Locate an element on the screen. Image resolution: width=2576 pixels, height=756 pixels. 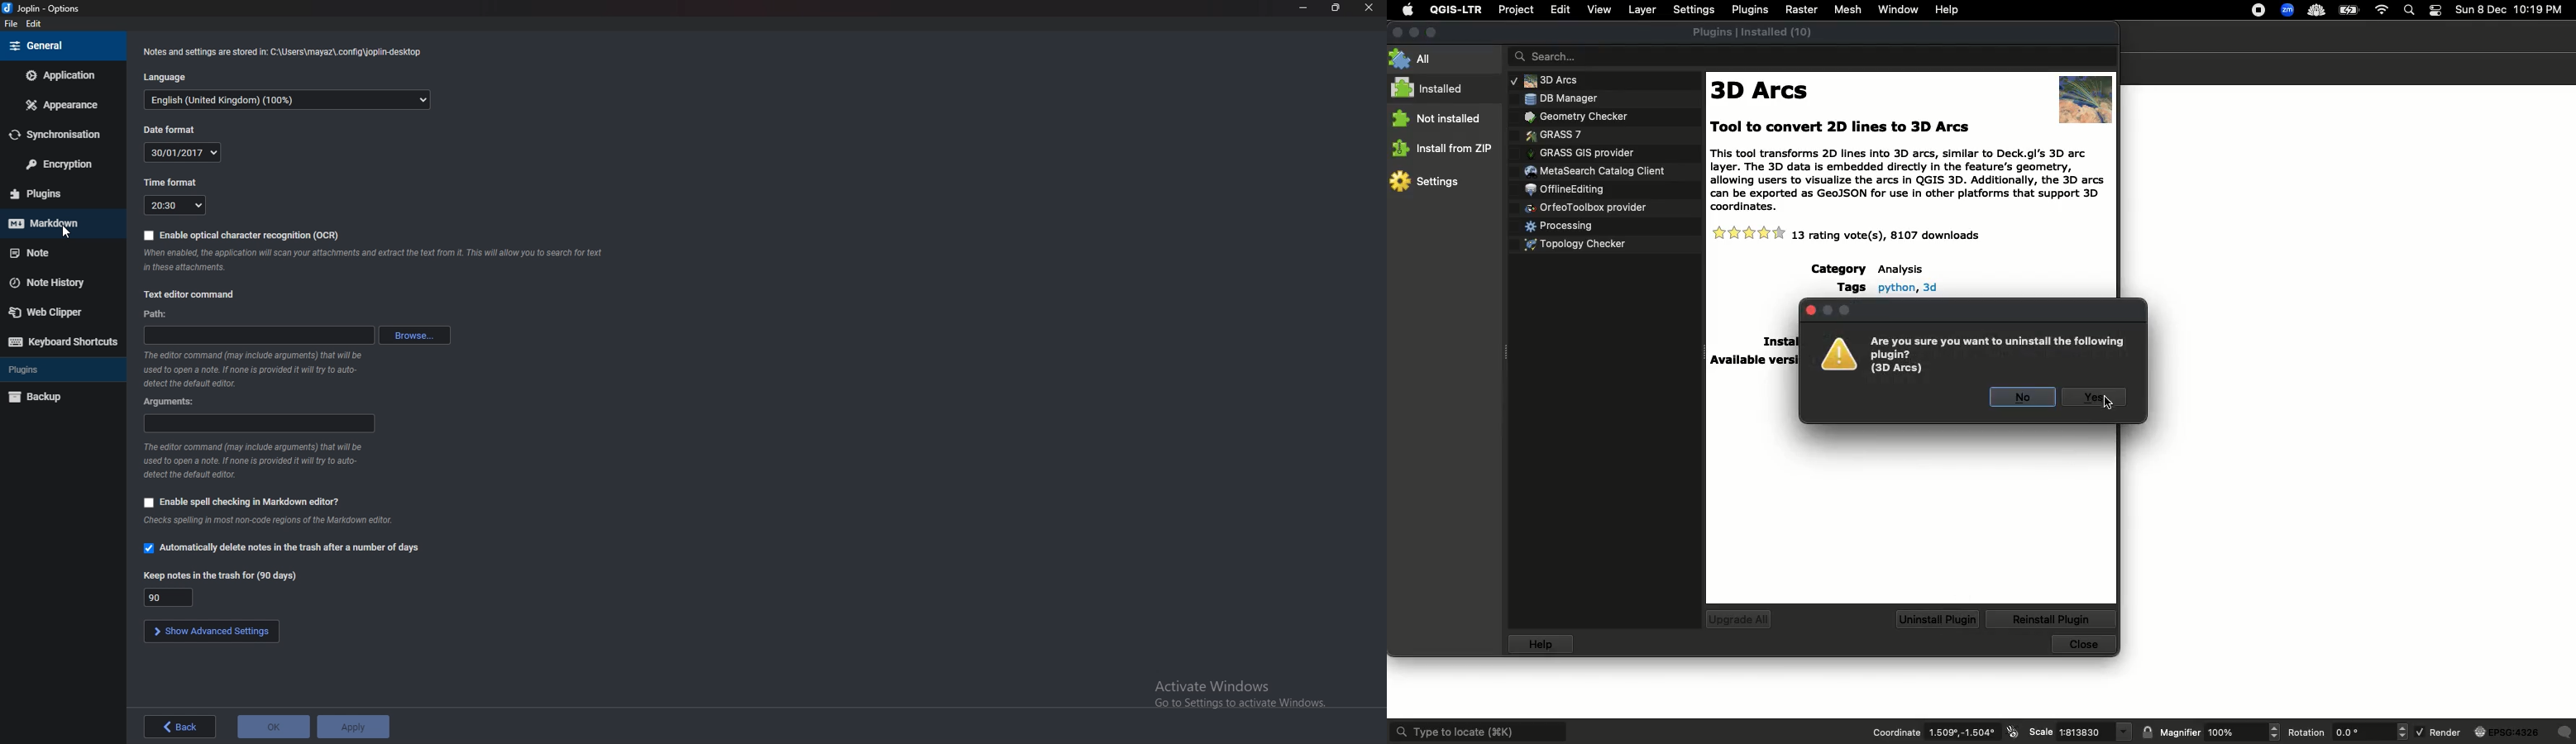
Plugins is located at coordinates (54, 194).